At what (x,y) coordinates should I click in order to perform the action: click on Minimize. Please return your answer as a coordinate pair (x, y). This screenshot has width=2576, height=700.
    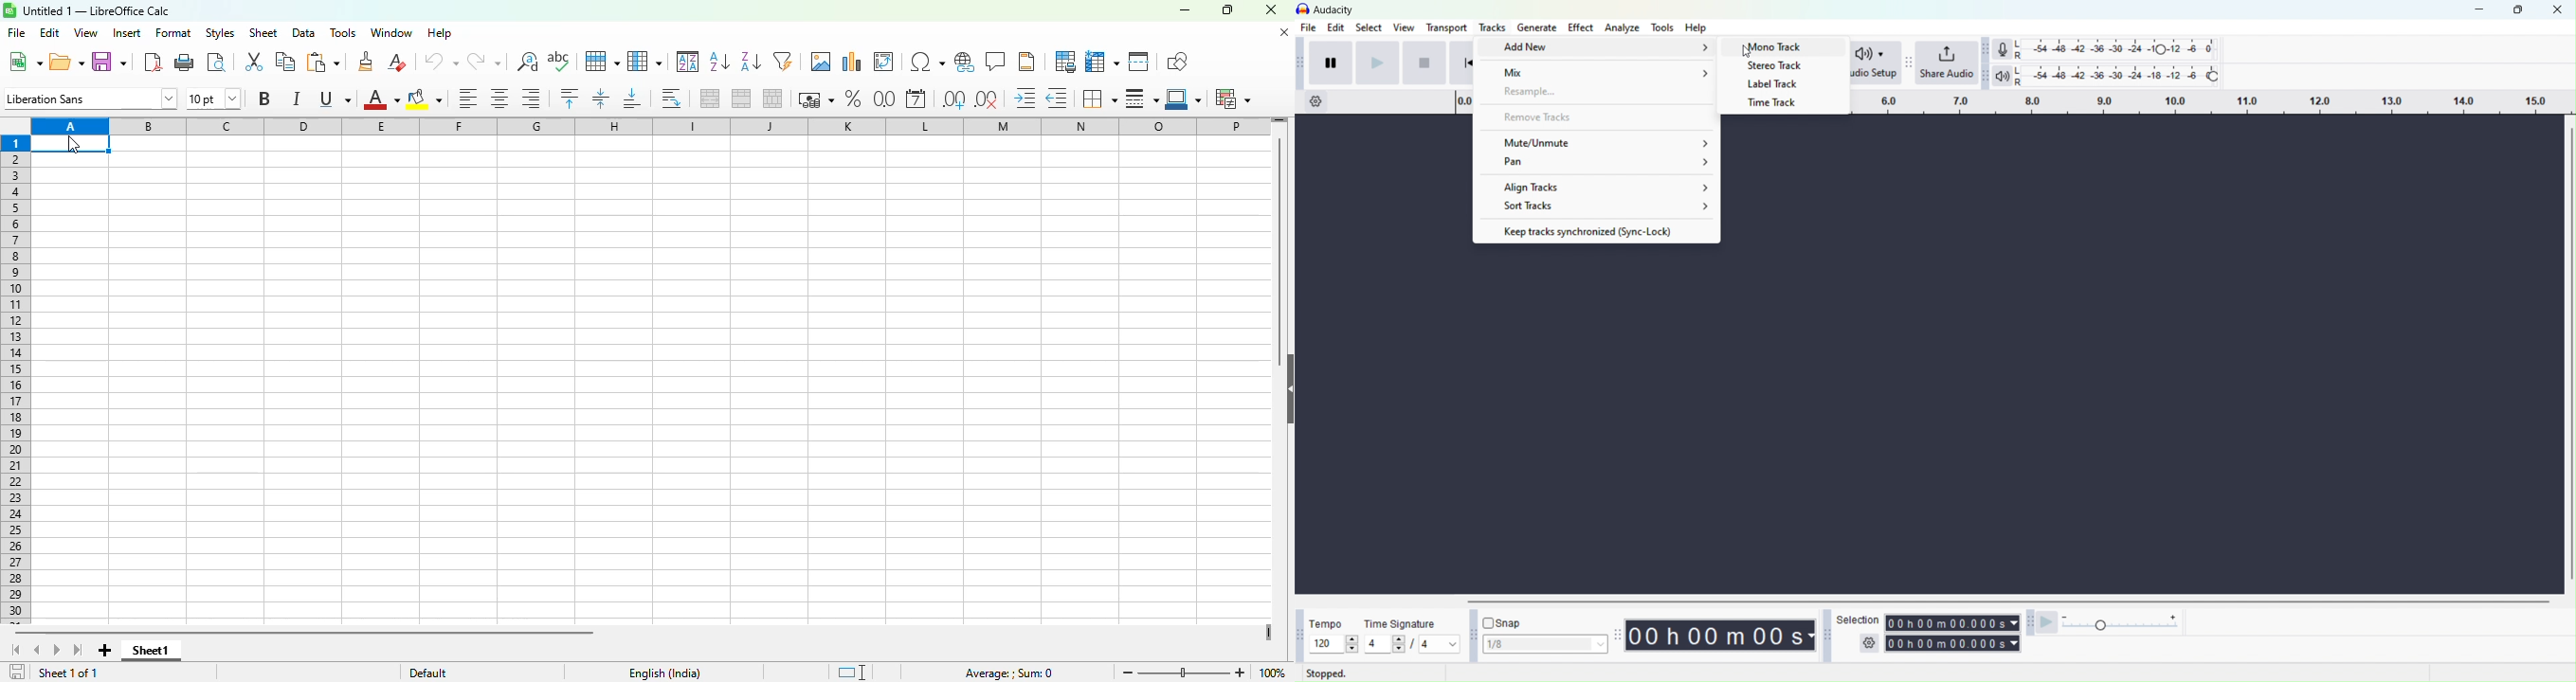
    Looking at the image, I should click on (2481, 9).